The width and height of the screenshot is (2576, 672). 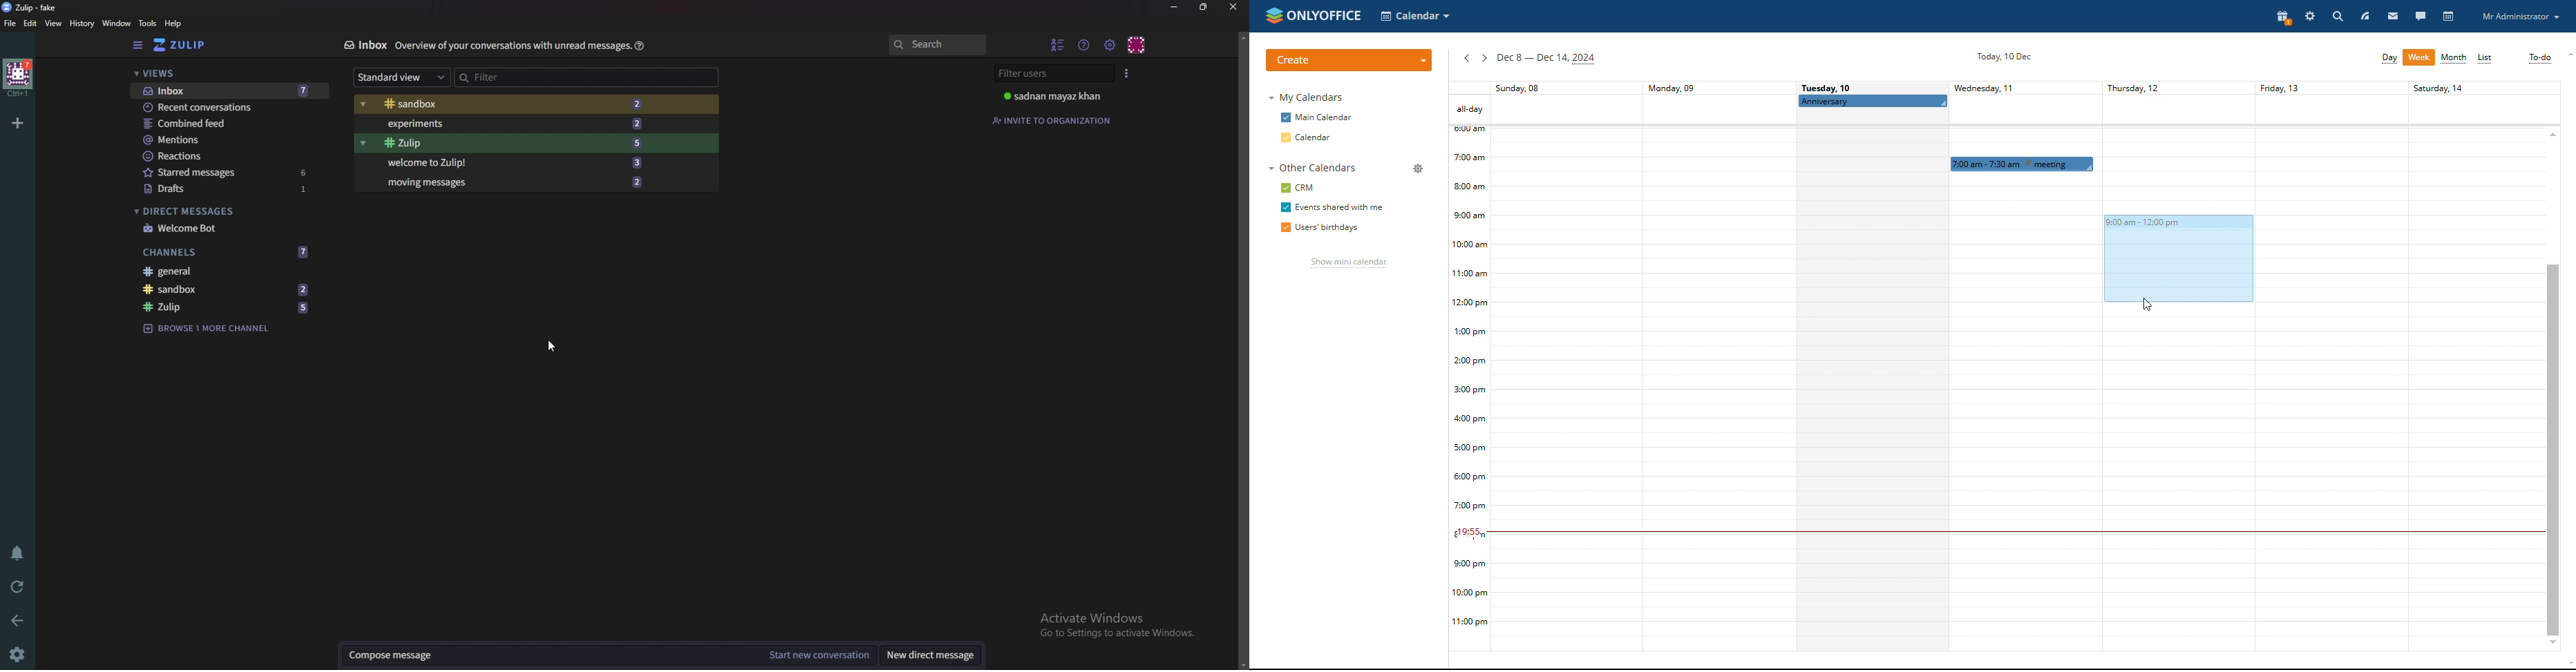 I want to click on Moving messages , so click(x=433, y=185).